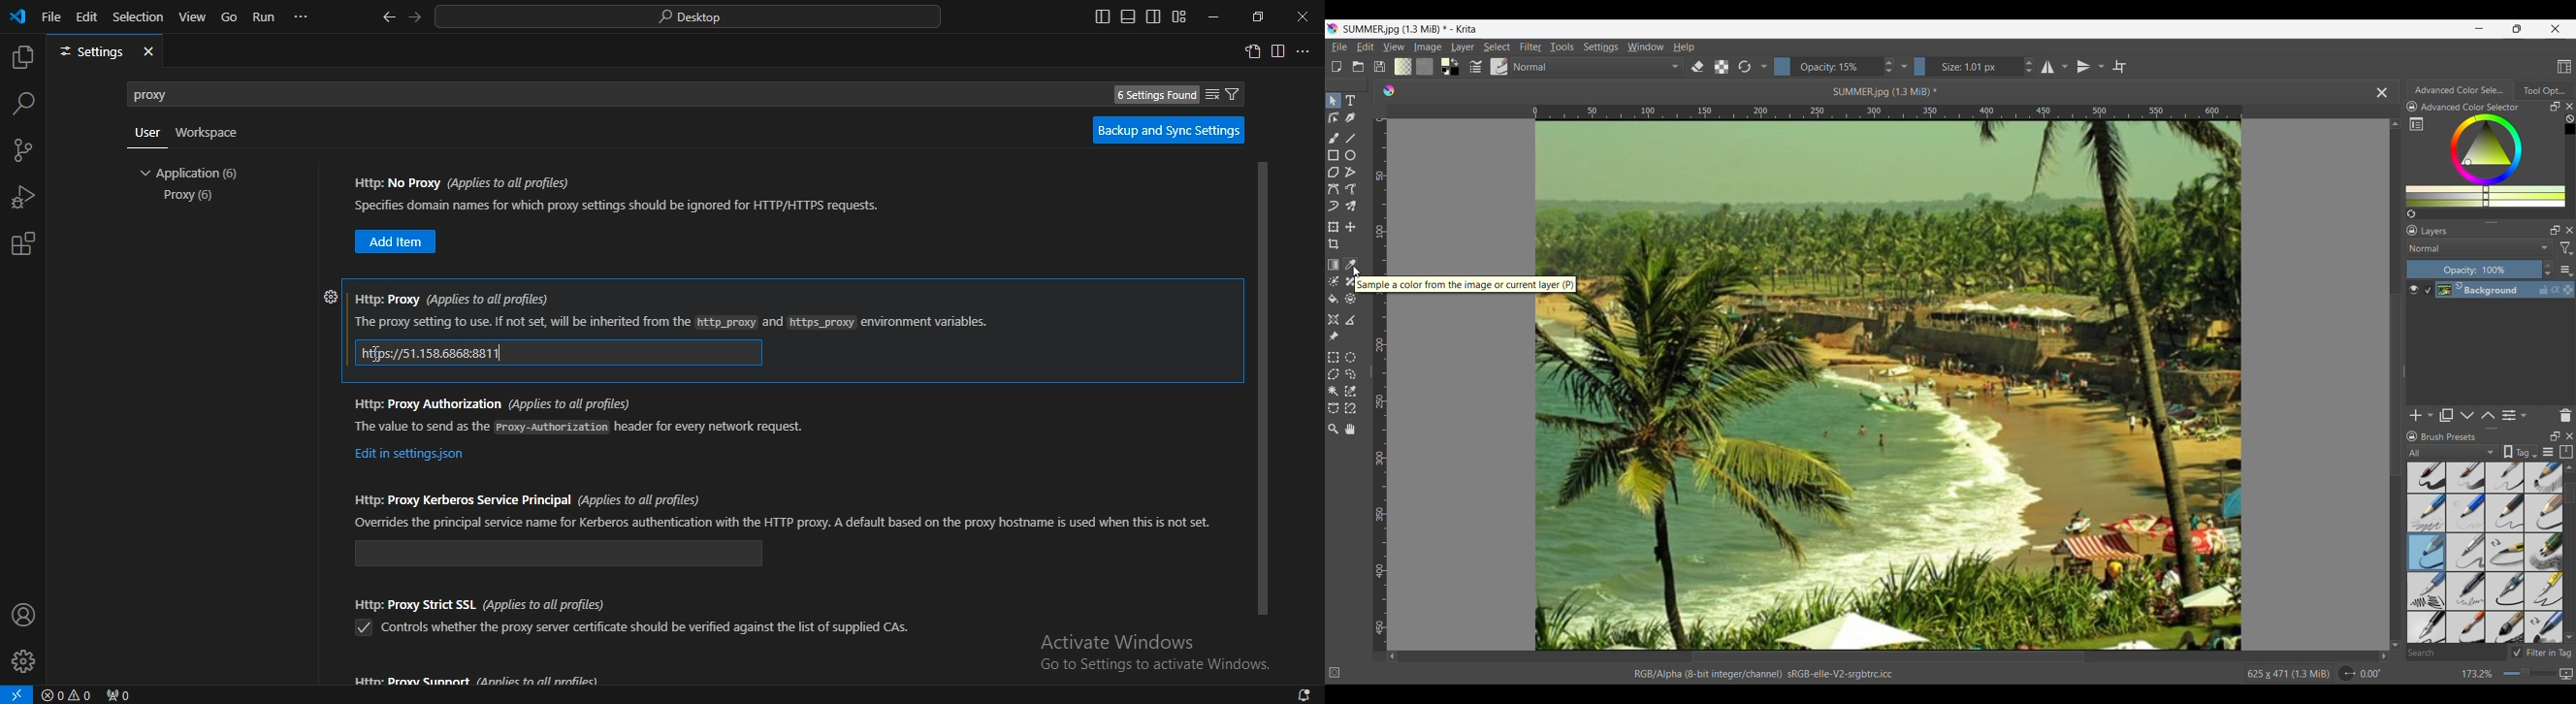  I want to click on Tool options, so click(2545, 90).